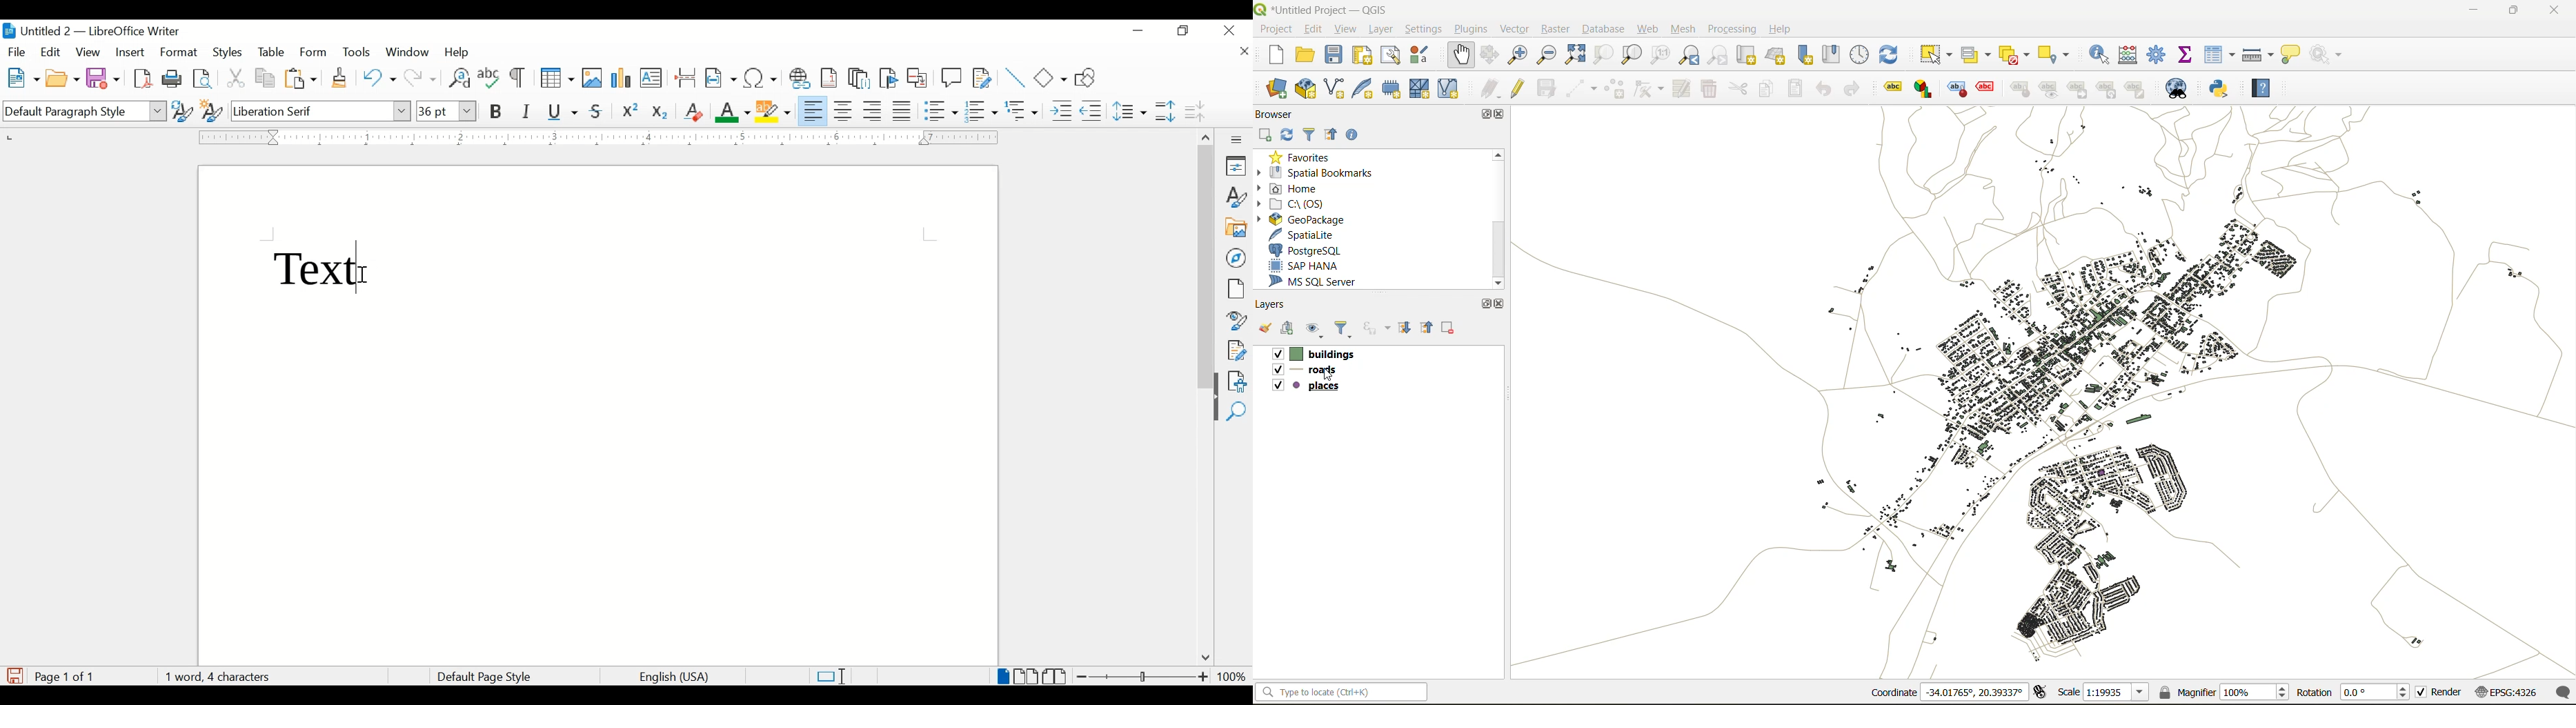 This screenshot has width=2576, height=728. Describe the element at coordinates (1273, 54) in the screenshot. I see `new` at that location.